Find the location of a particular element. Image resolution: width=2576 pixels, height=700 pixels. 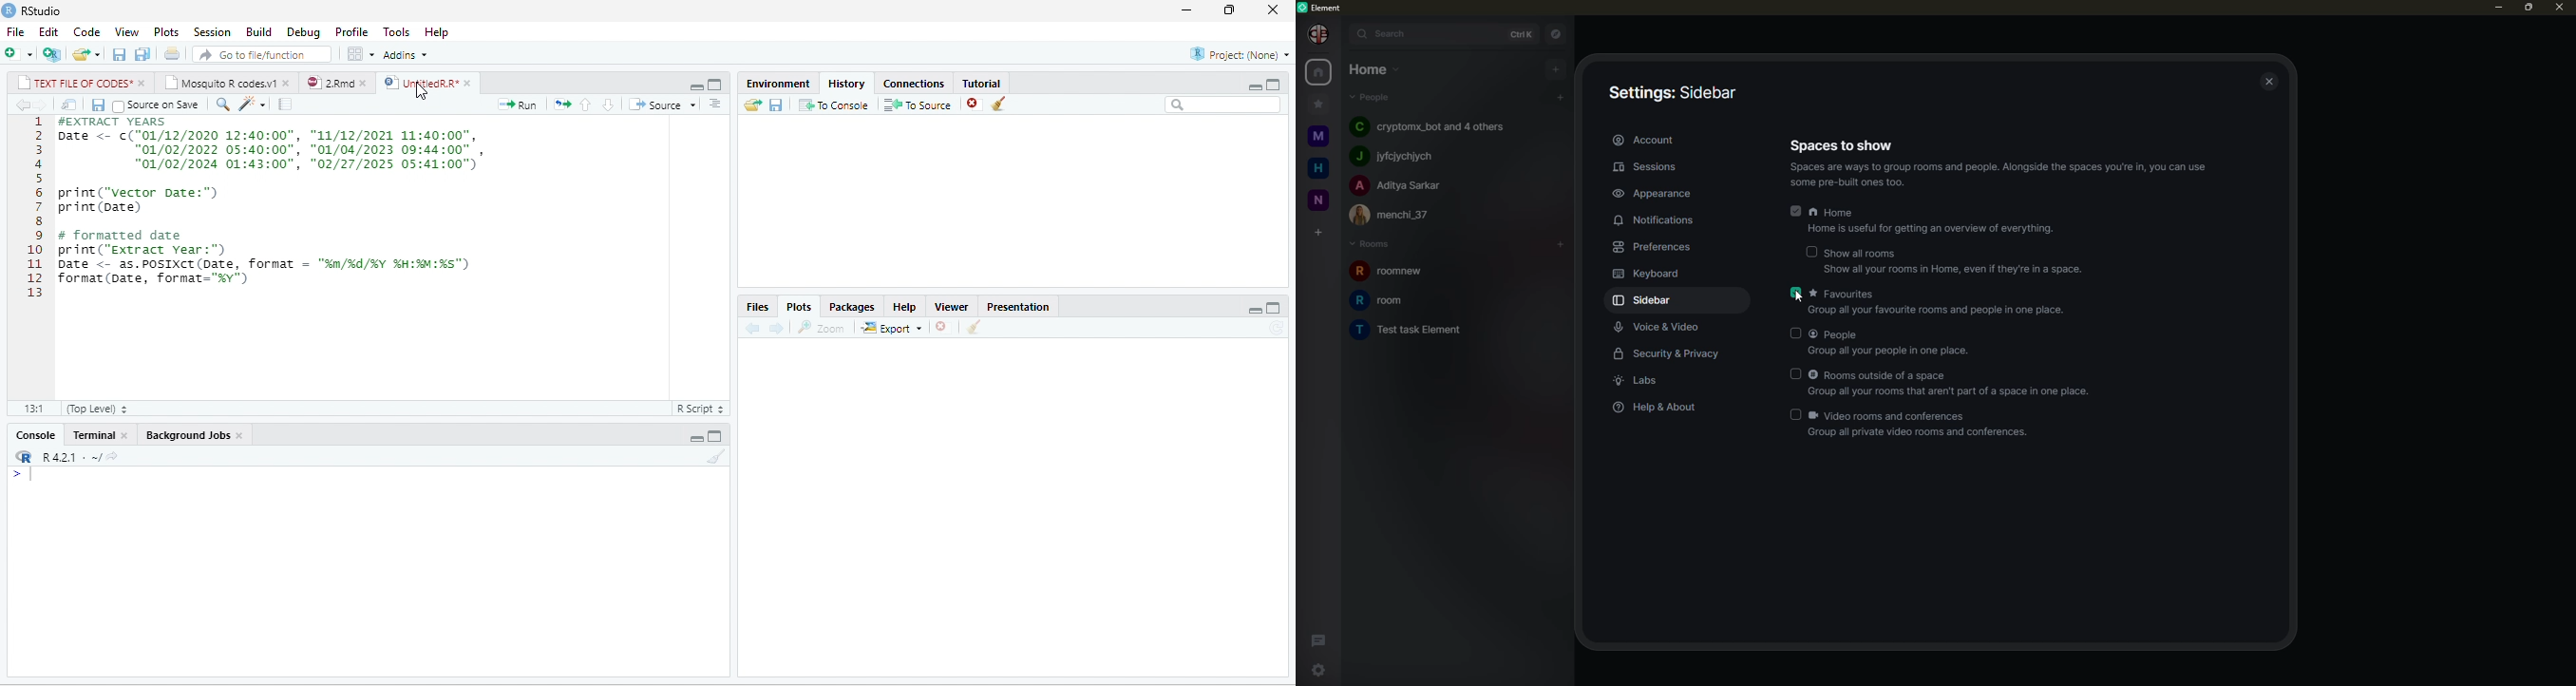

1 Date <- c( "01/12/2020 12:40:00" , "11/12/2021 11:40:00" , “01/02/2022 05:40:00", "01/04/2023 09:44:00" , "01/02/2024 01:43:00", "02/27/2025 05:41:00") is located at coordinates (275, 150).